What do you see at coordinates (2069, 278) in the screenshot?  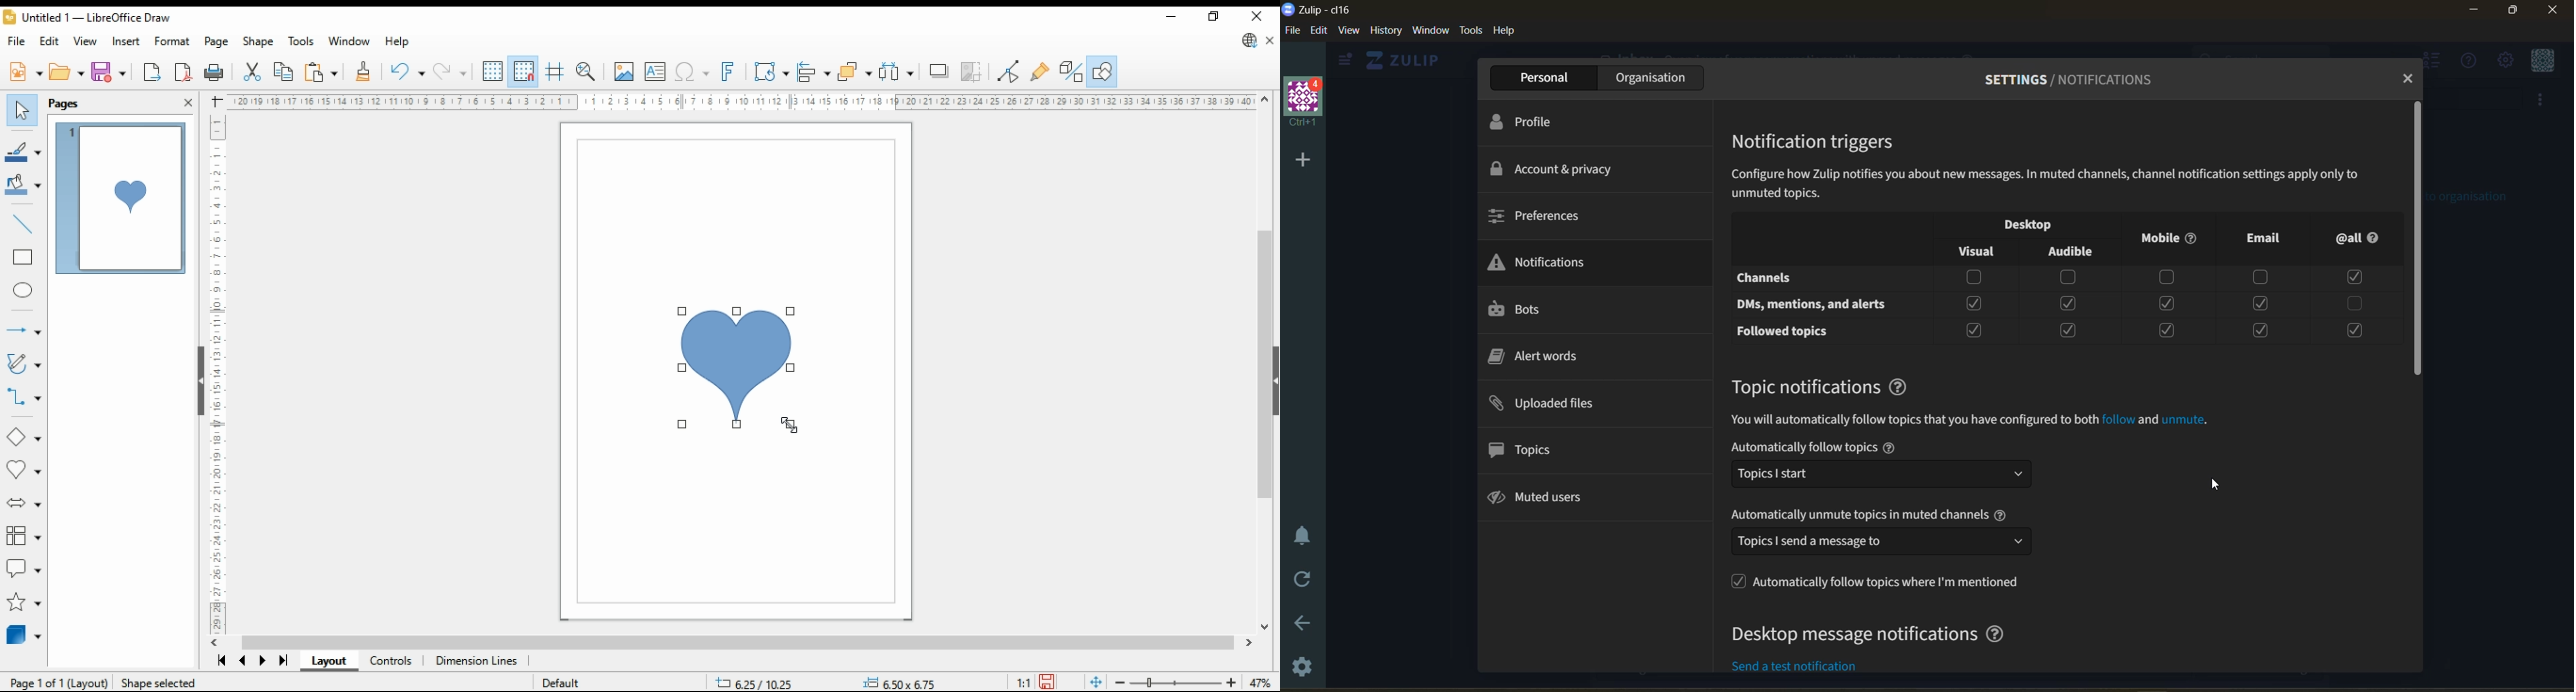 I see `Checkbox` at bounding box center [2069, 278].